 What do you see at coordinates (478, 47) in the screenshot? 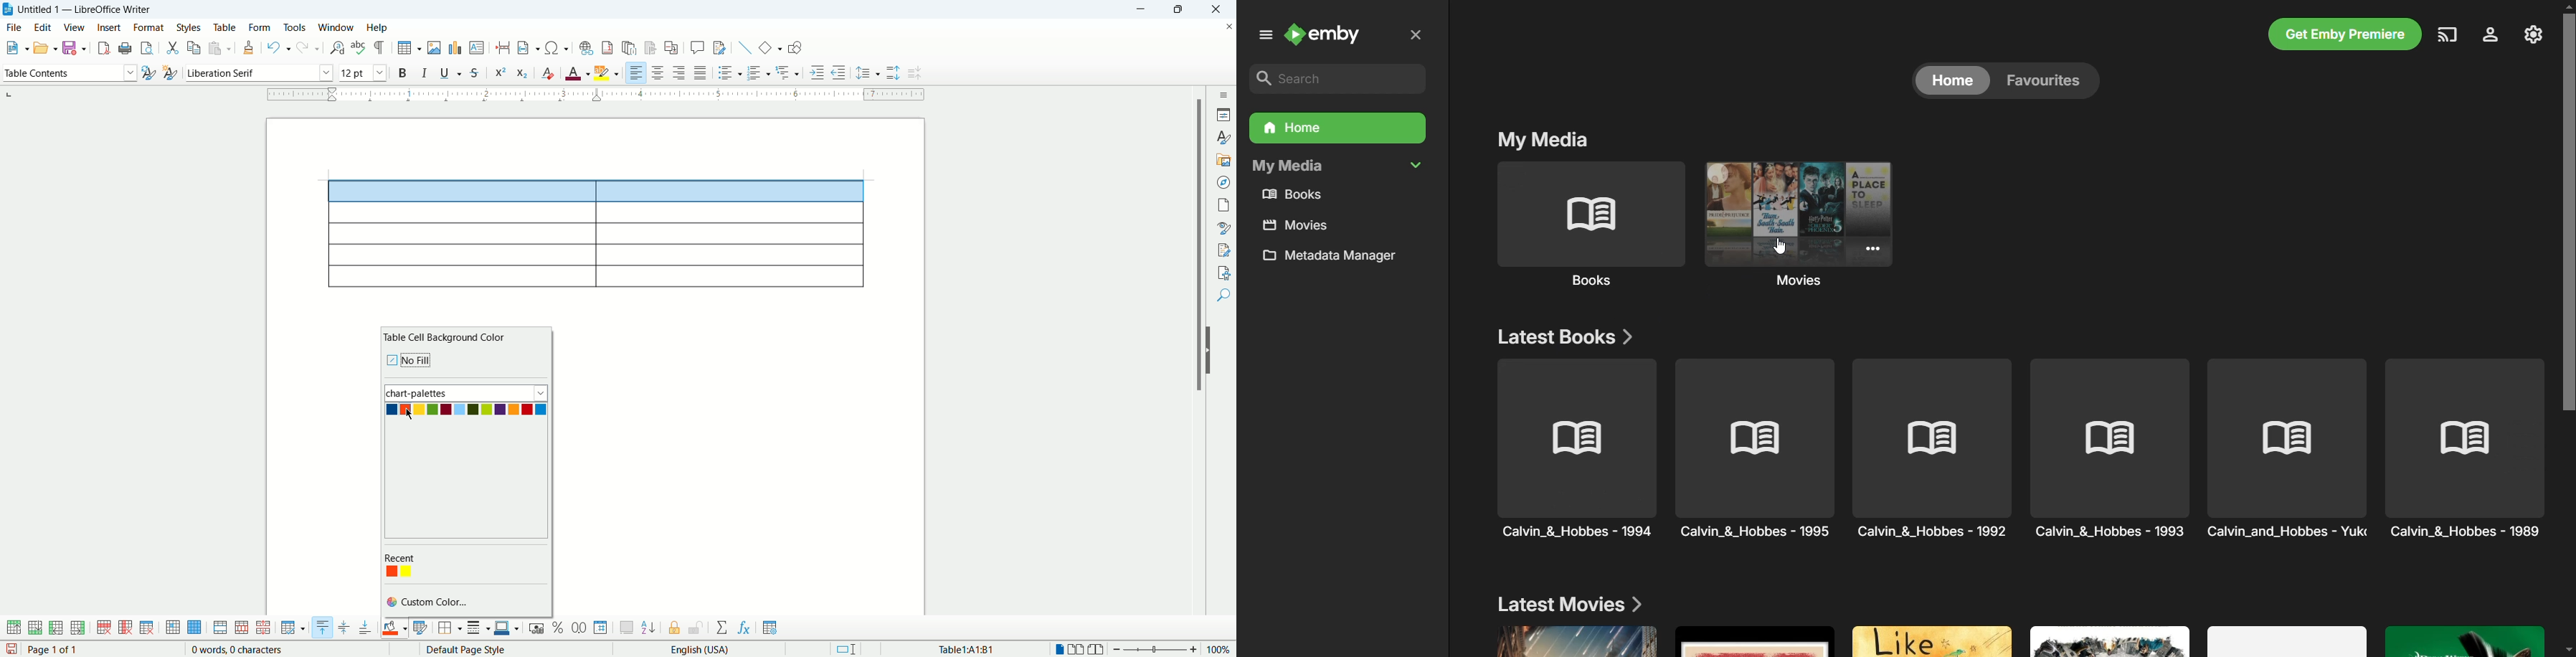
I see `insert text box` at bounding box center [478, 47].